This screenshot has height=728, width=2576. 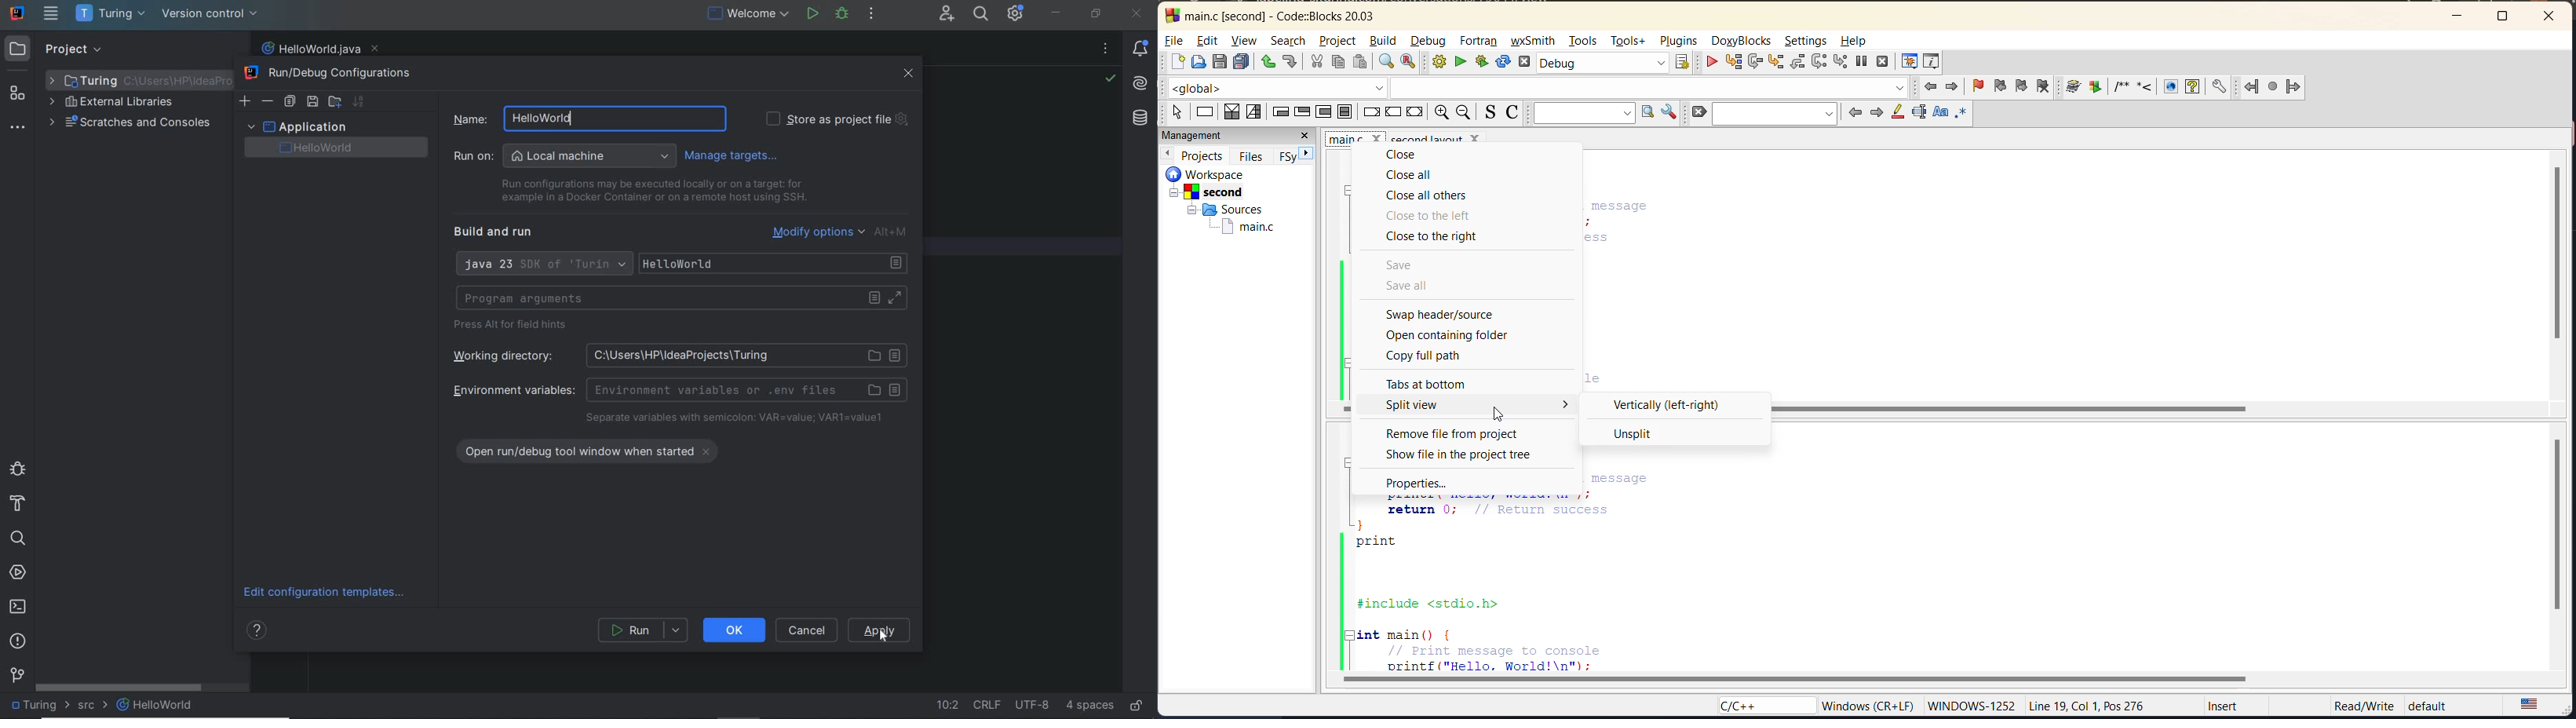 I want to click on highlight, so click(x=1898, y=113).